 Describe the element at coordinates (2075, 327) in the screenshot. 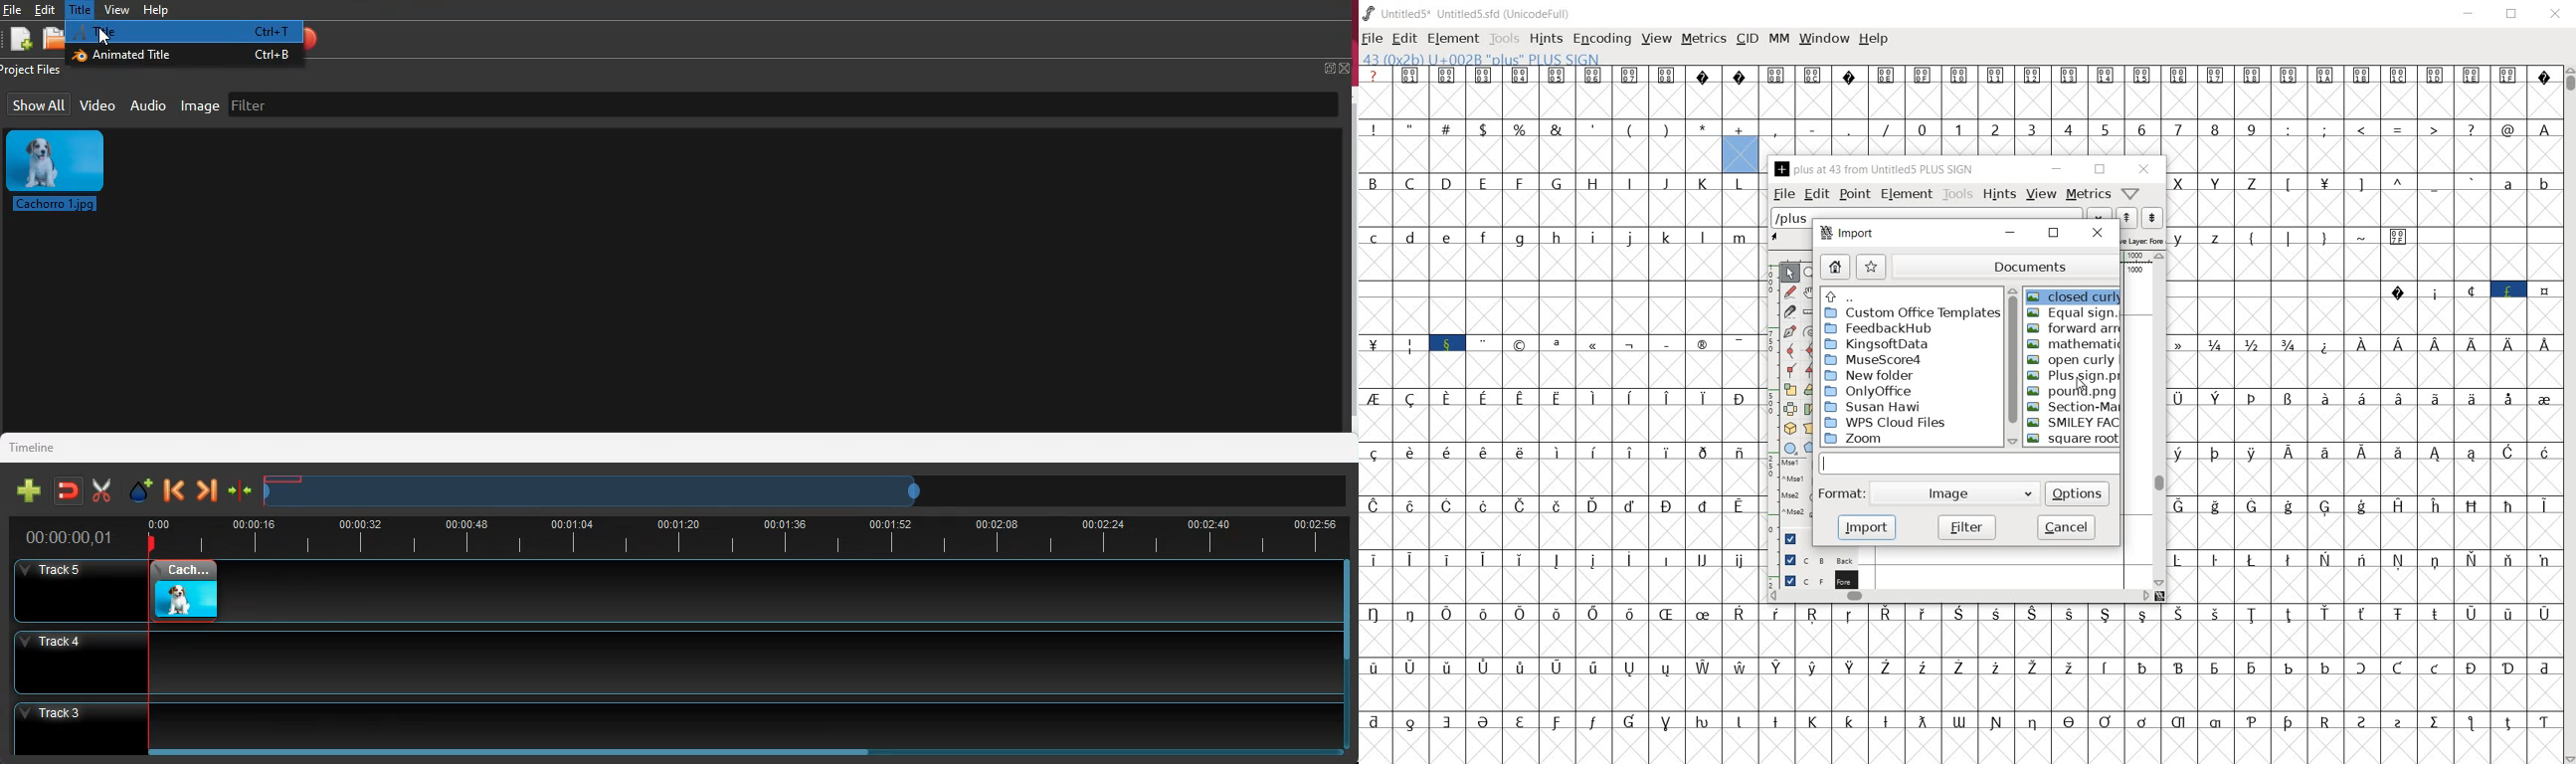

I see `FORWARD ARN` at that location.